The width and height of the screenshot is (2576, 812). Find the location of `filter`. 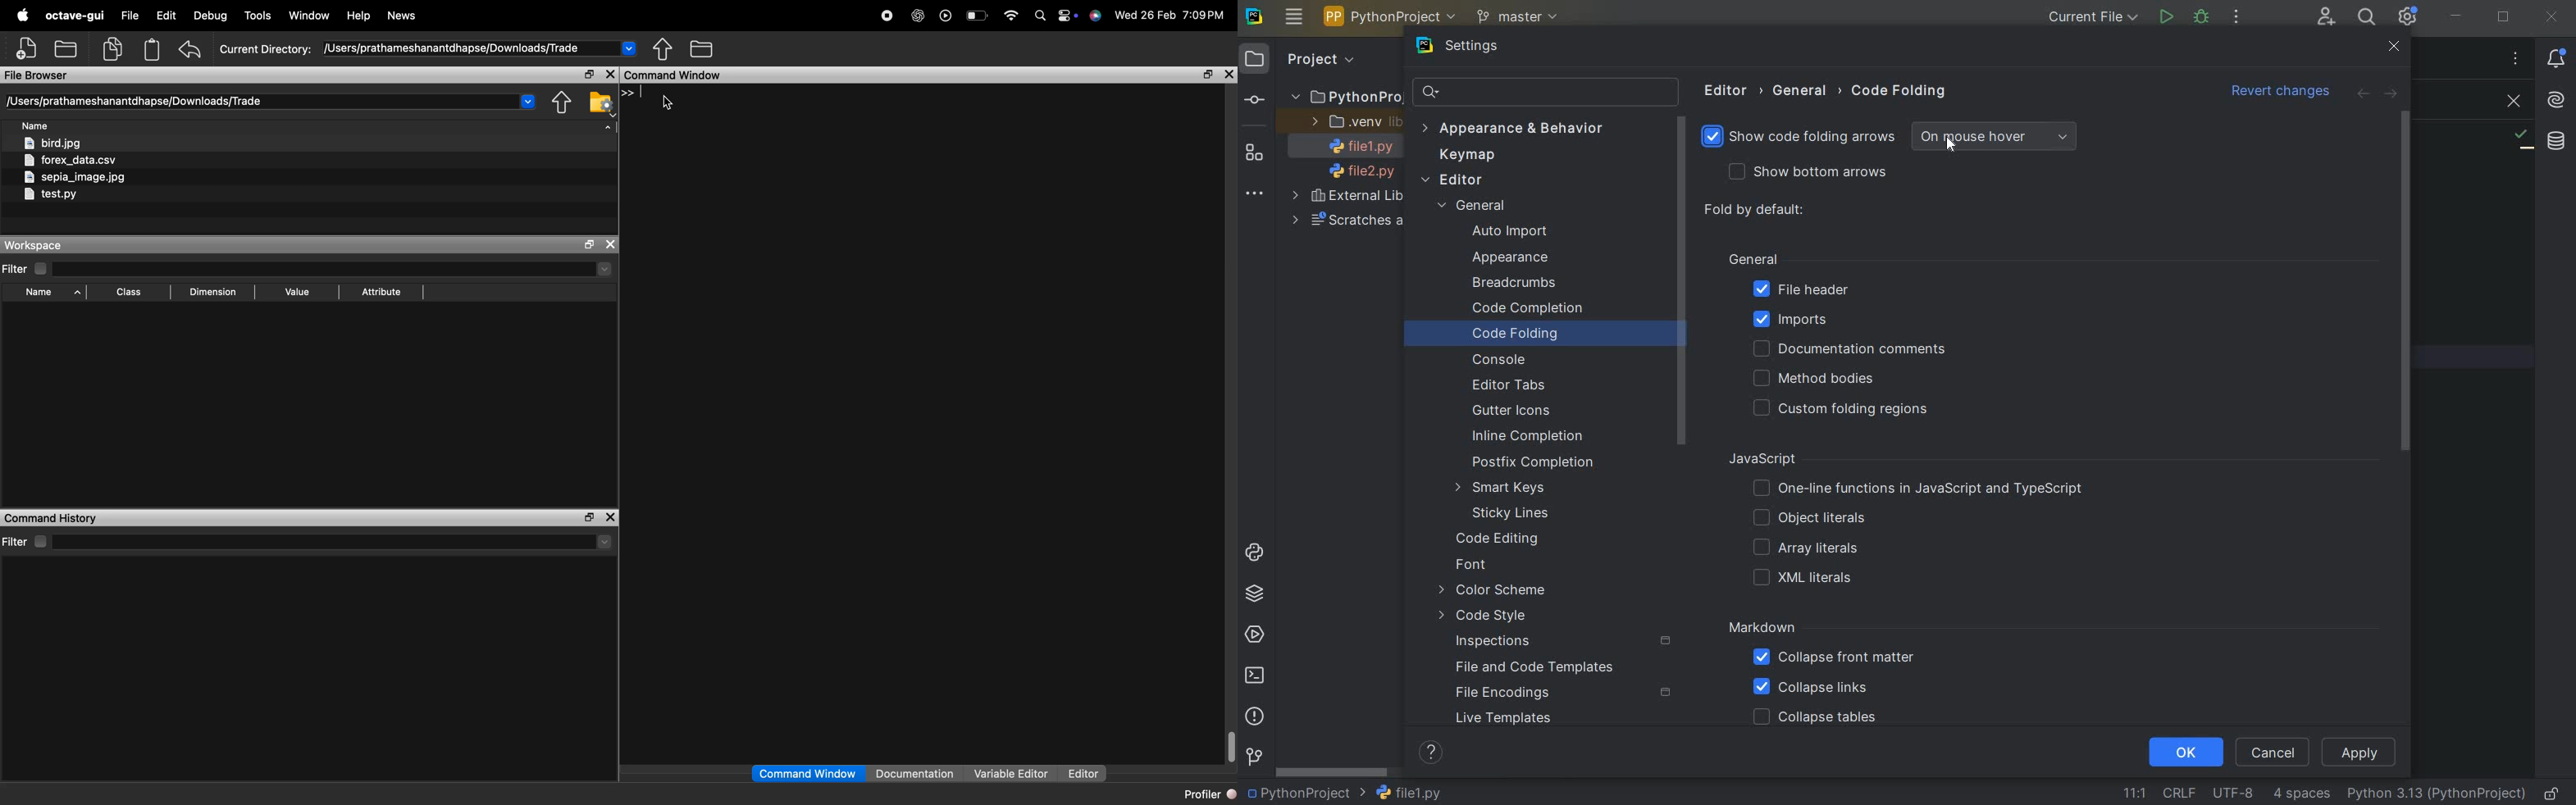

filter is located at coordinates (26, 269).